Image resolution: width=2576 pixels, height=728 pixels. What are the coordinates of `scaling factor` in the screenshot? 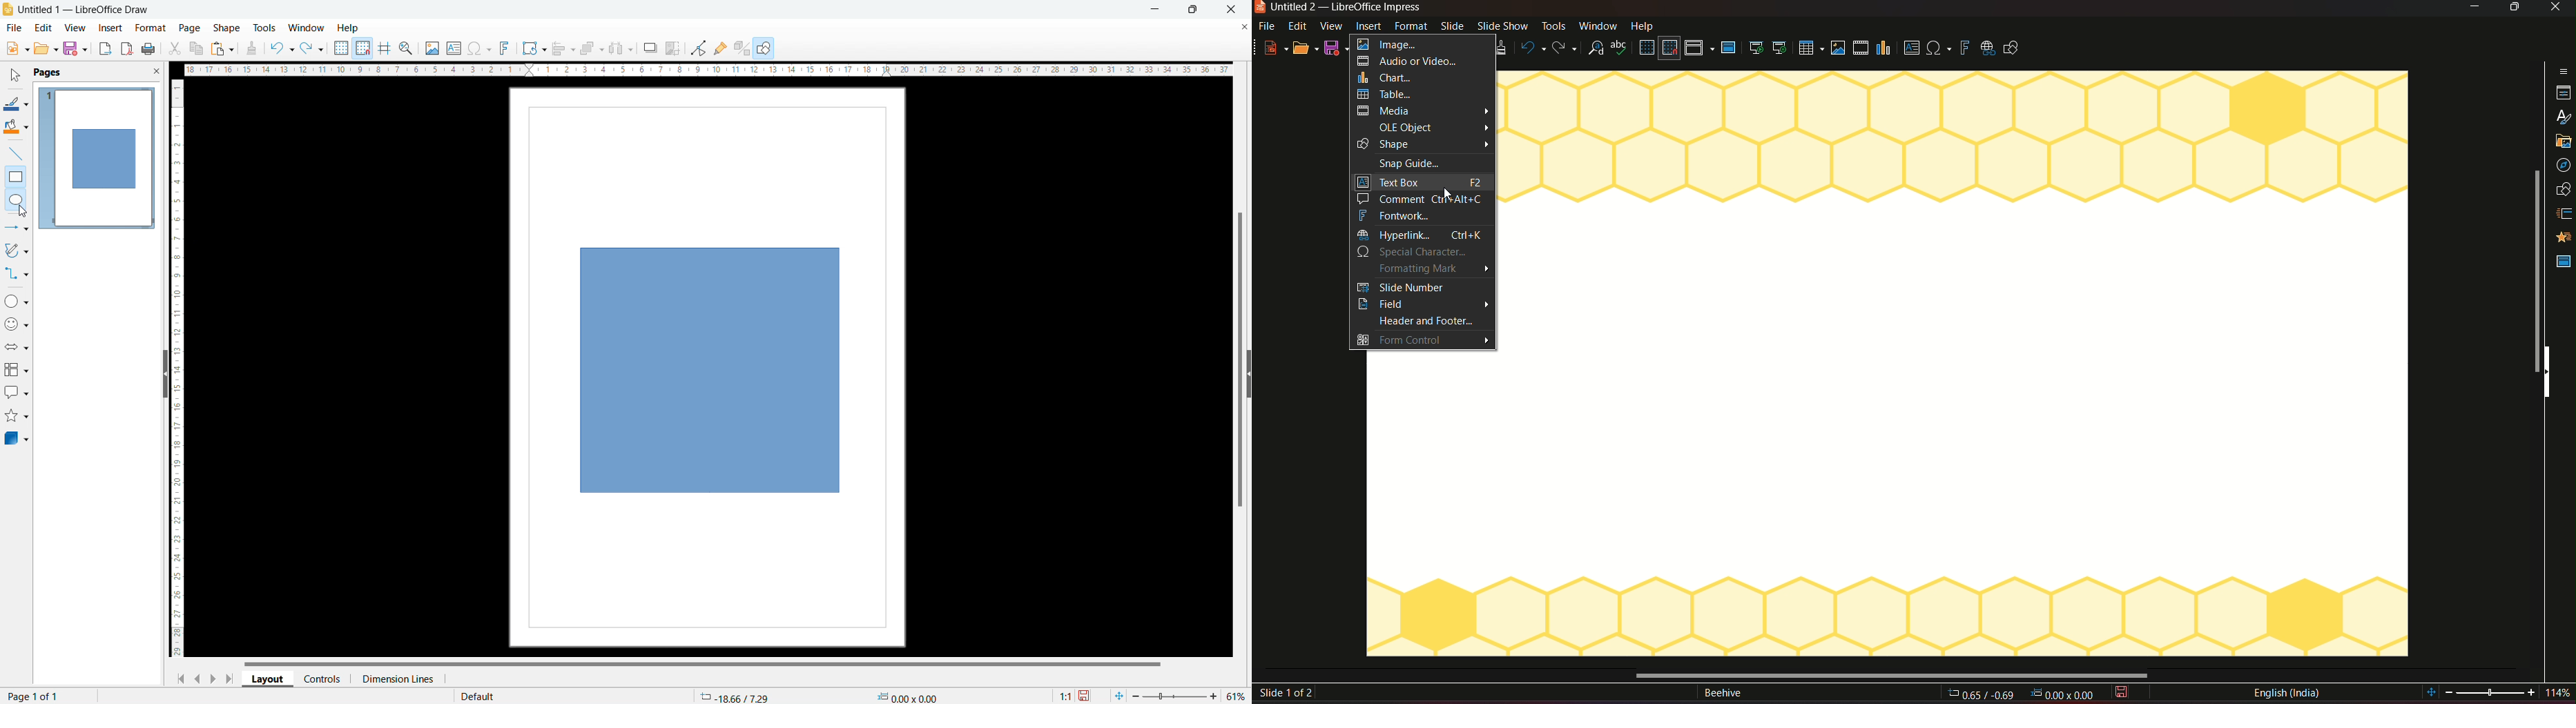 It's located at (1064, 694).